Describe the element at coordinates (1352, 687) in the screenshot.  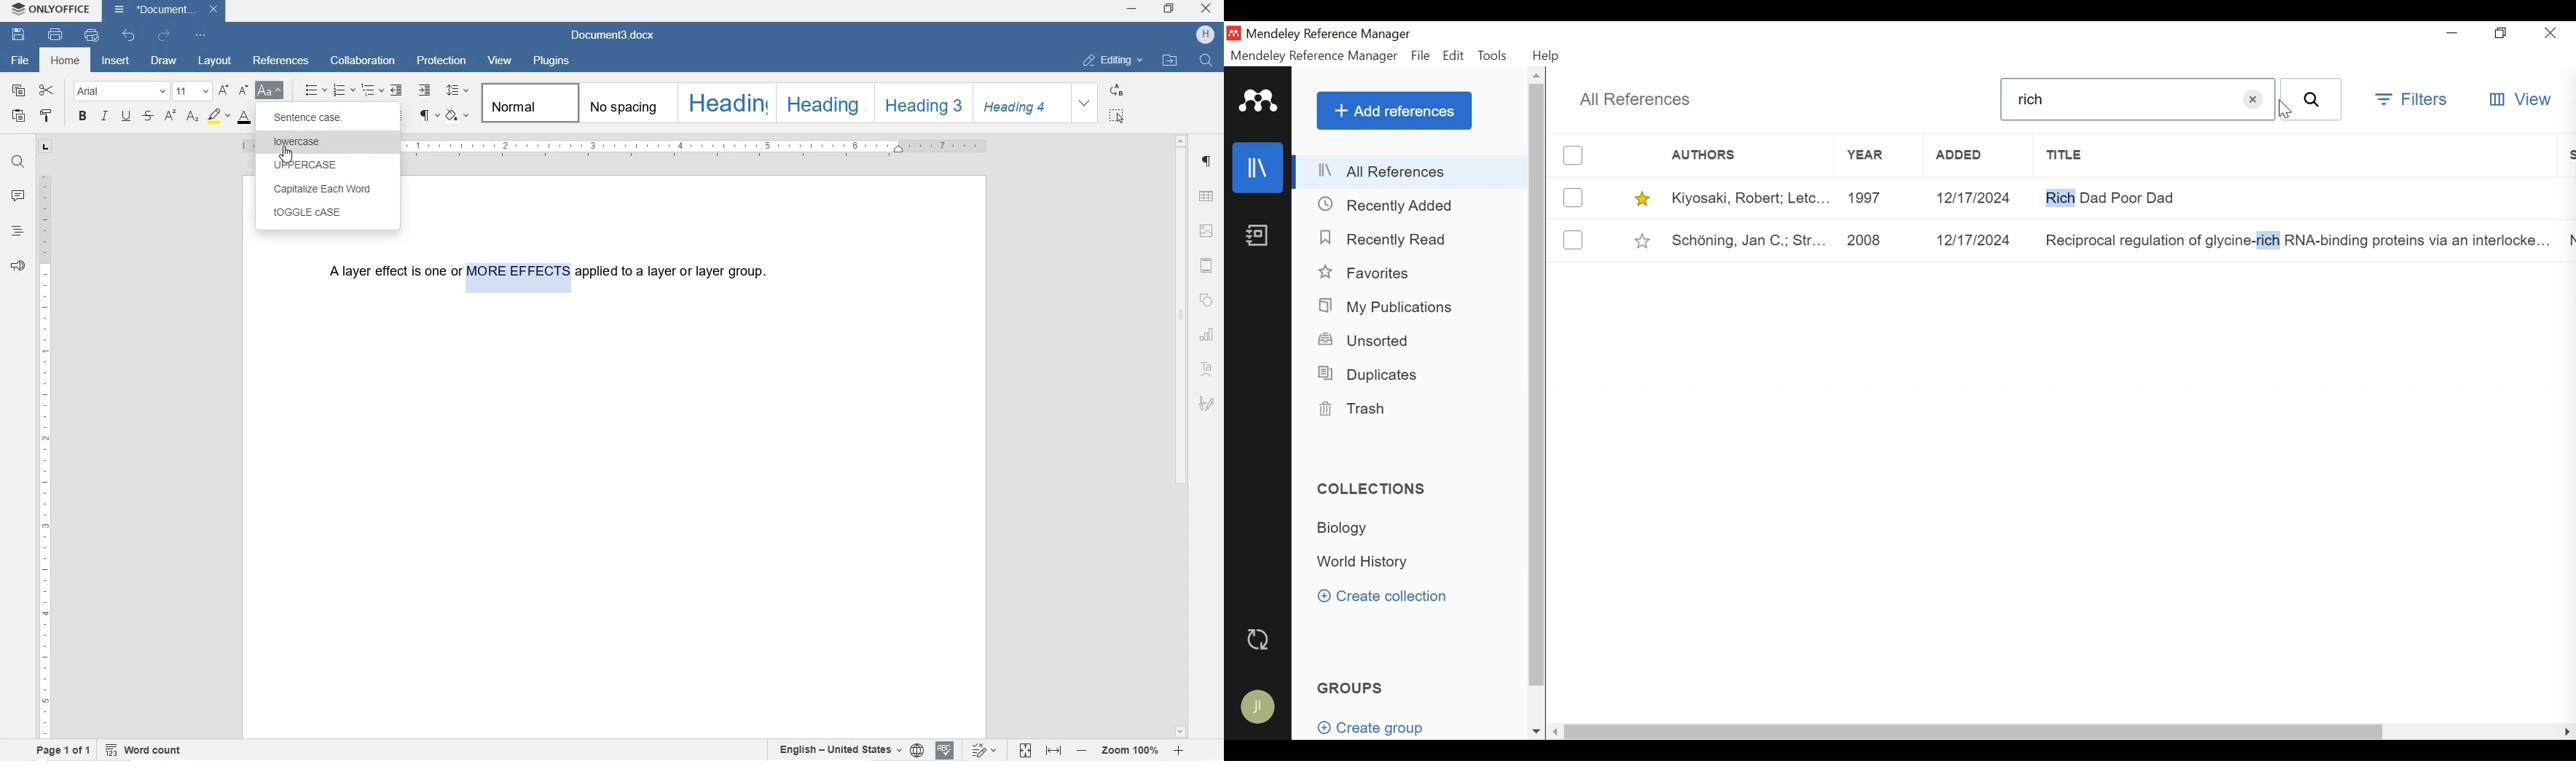
I see `Groups` at that location.